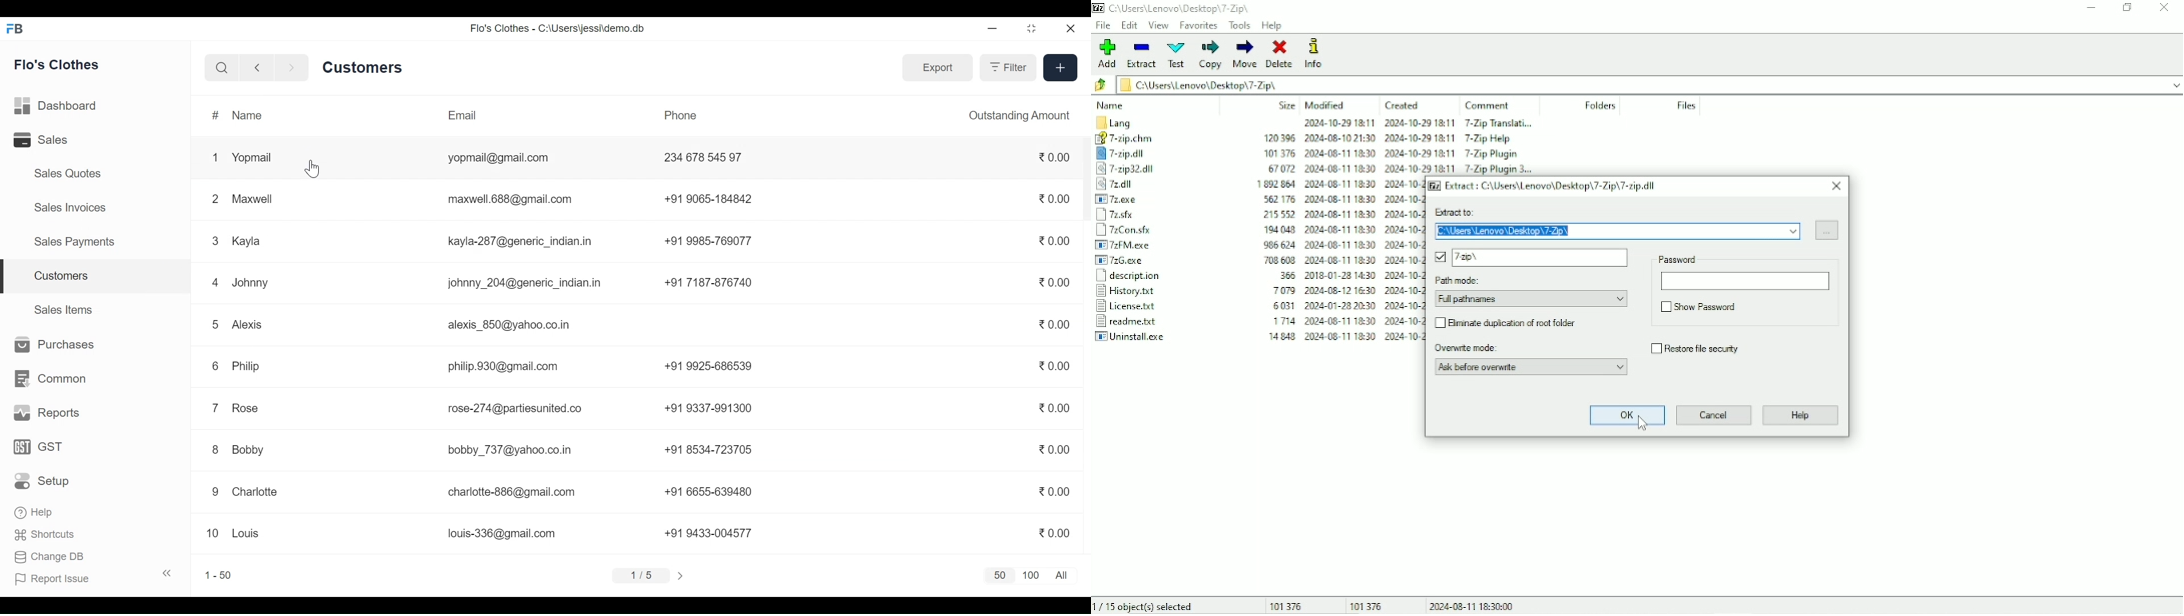 This screenshot has width=2184, height=616. I want to click on +91 9337-991300, so click(710, 408).